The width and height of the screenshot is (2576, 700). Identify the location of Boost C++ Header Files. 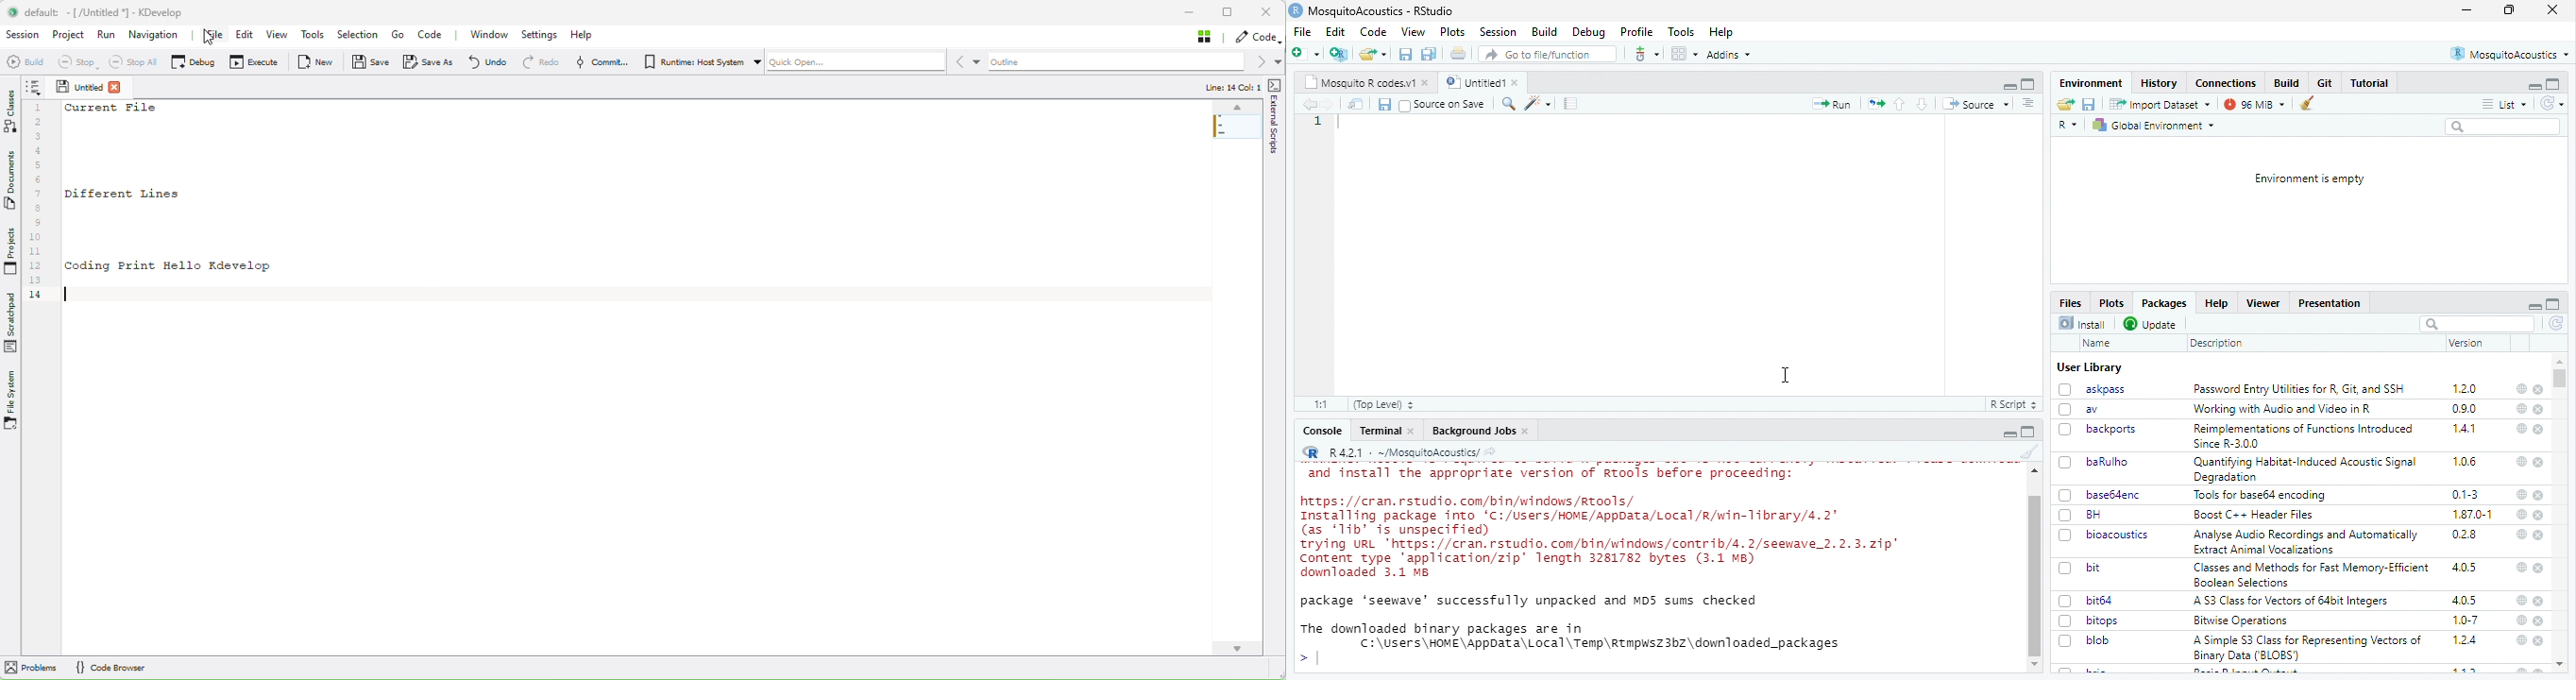
(2259, 515).